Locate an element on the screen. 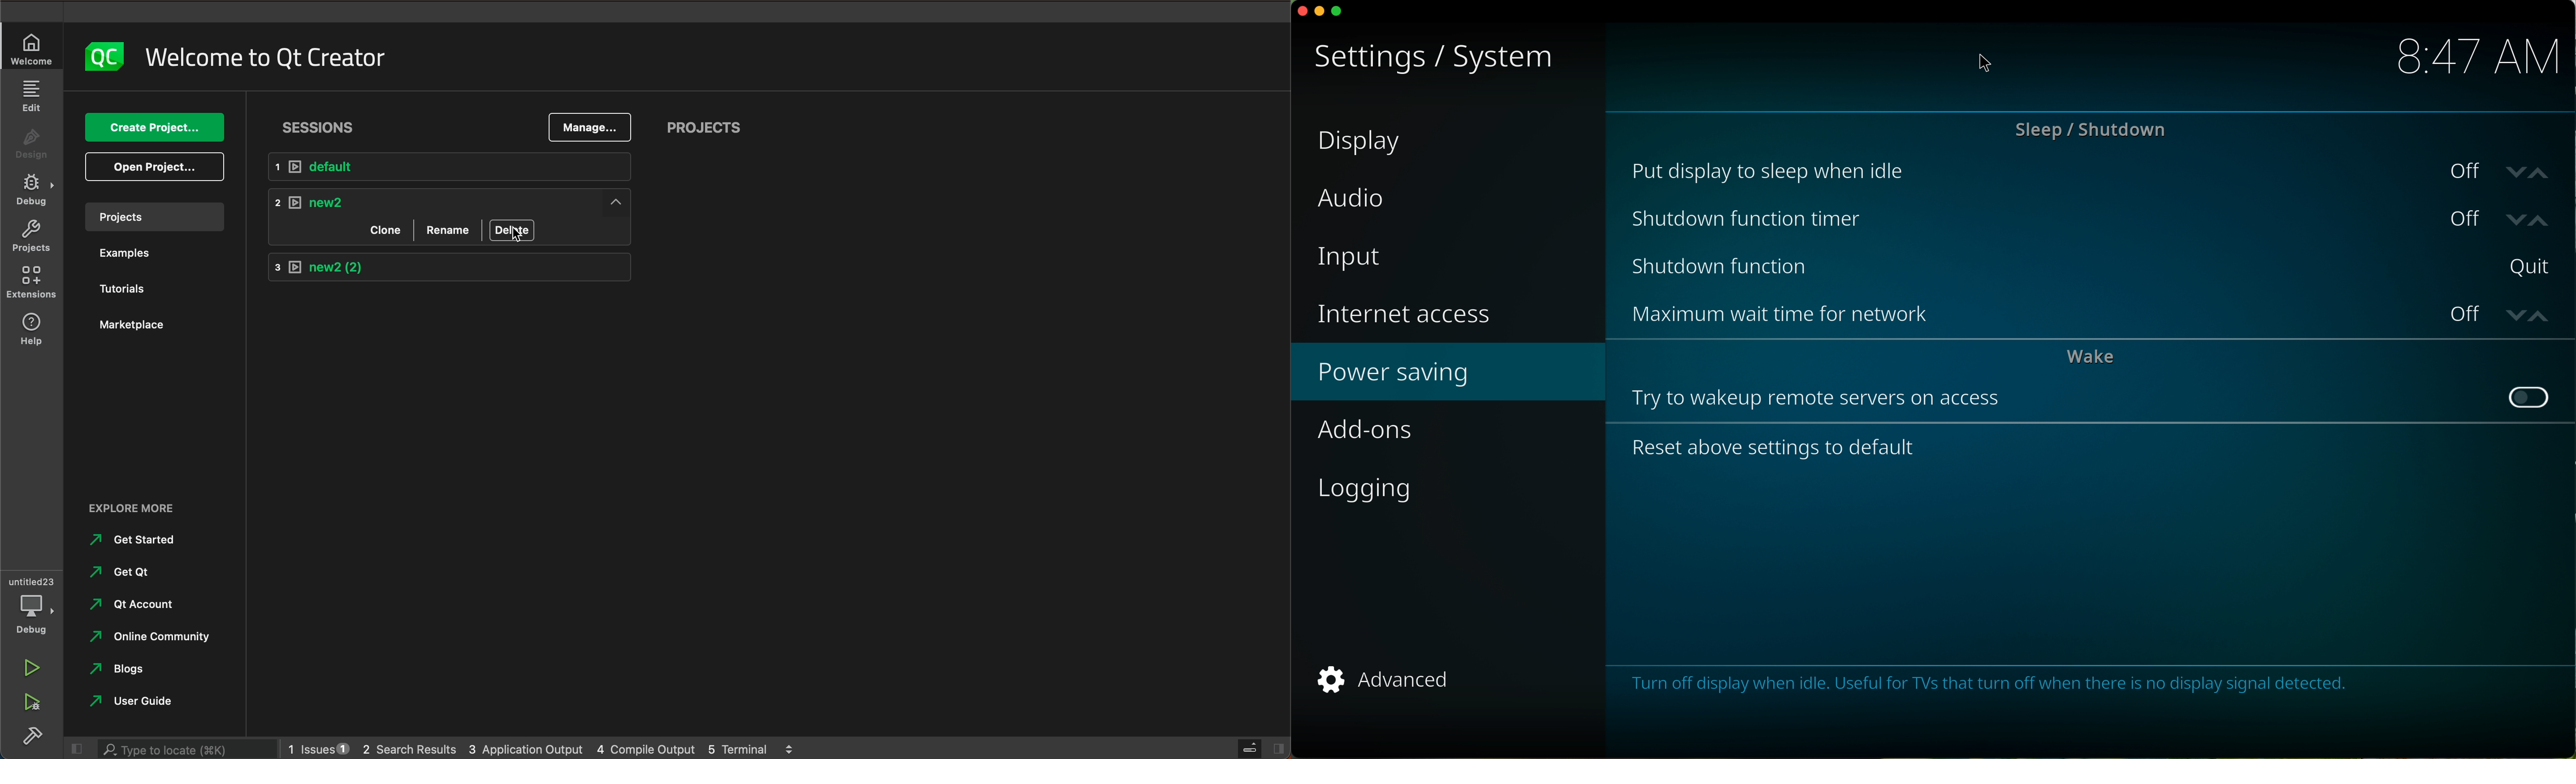 The height and width of the screenshot is (784, 2576). run is located at coordinates (32, 668).